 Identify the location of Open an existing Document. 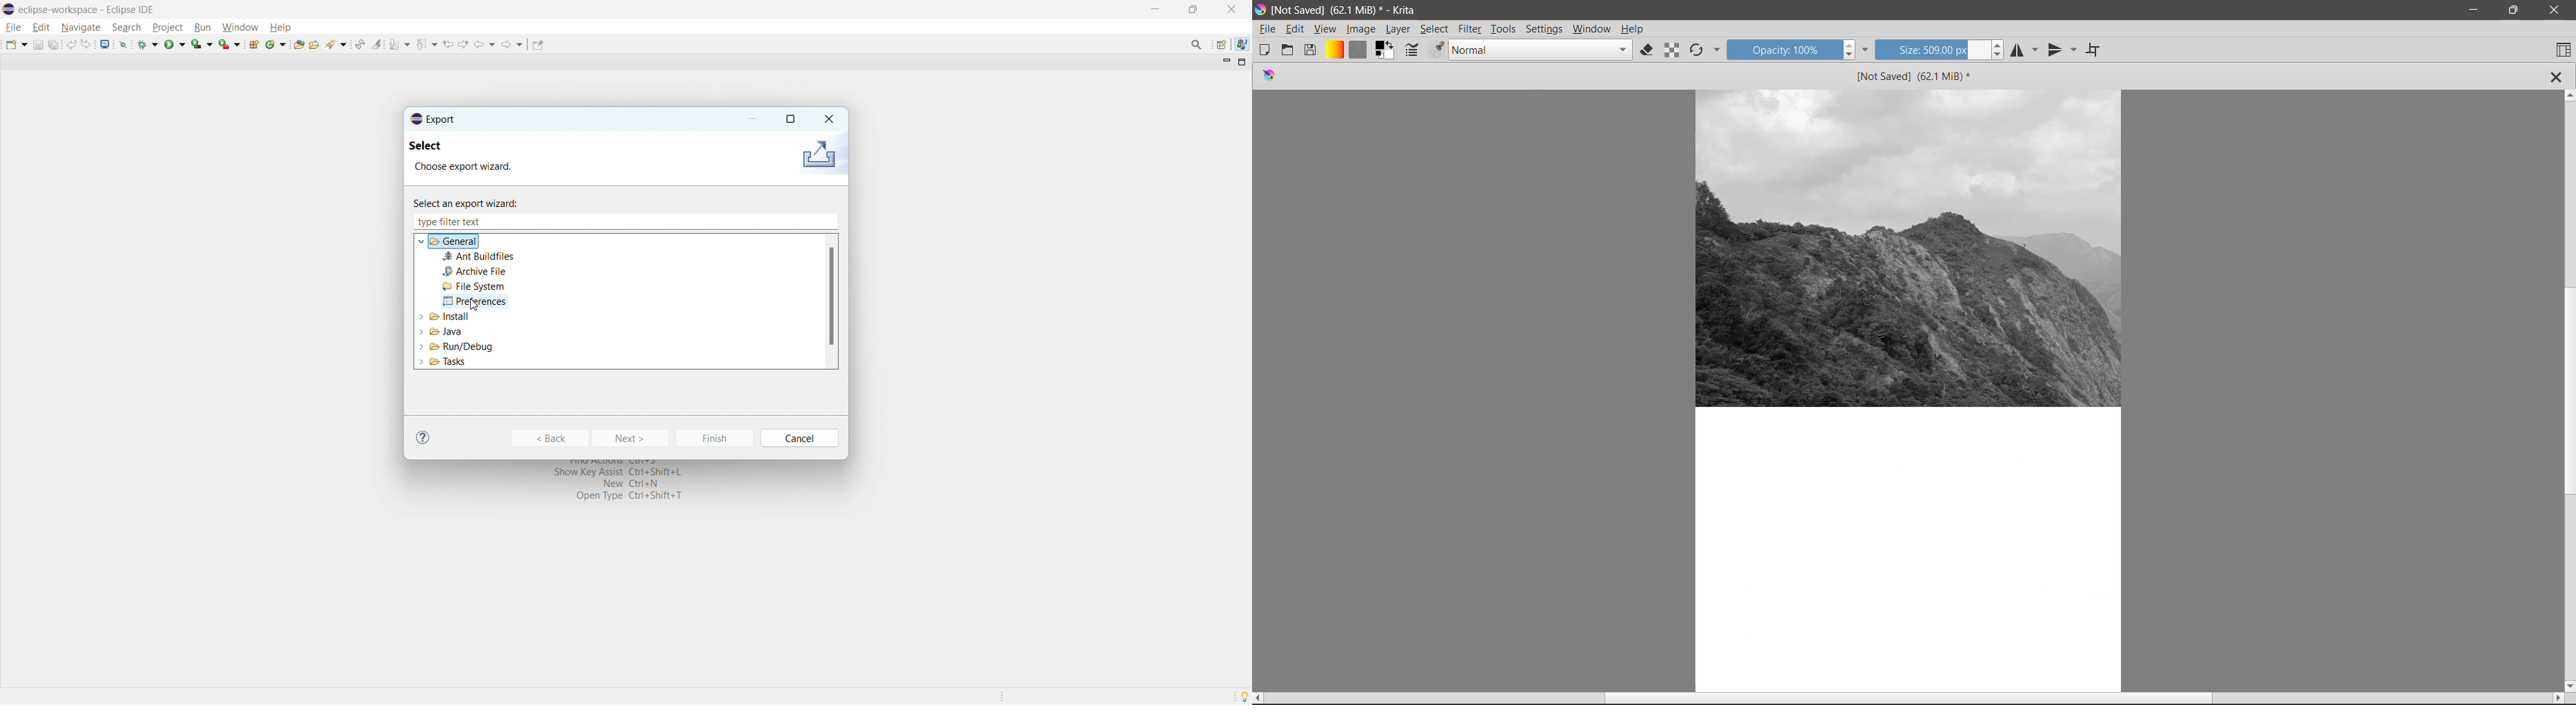
(1288, 51).